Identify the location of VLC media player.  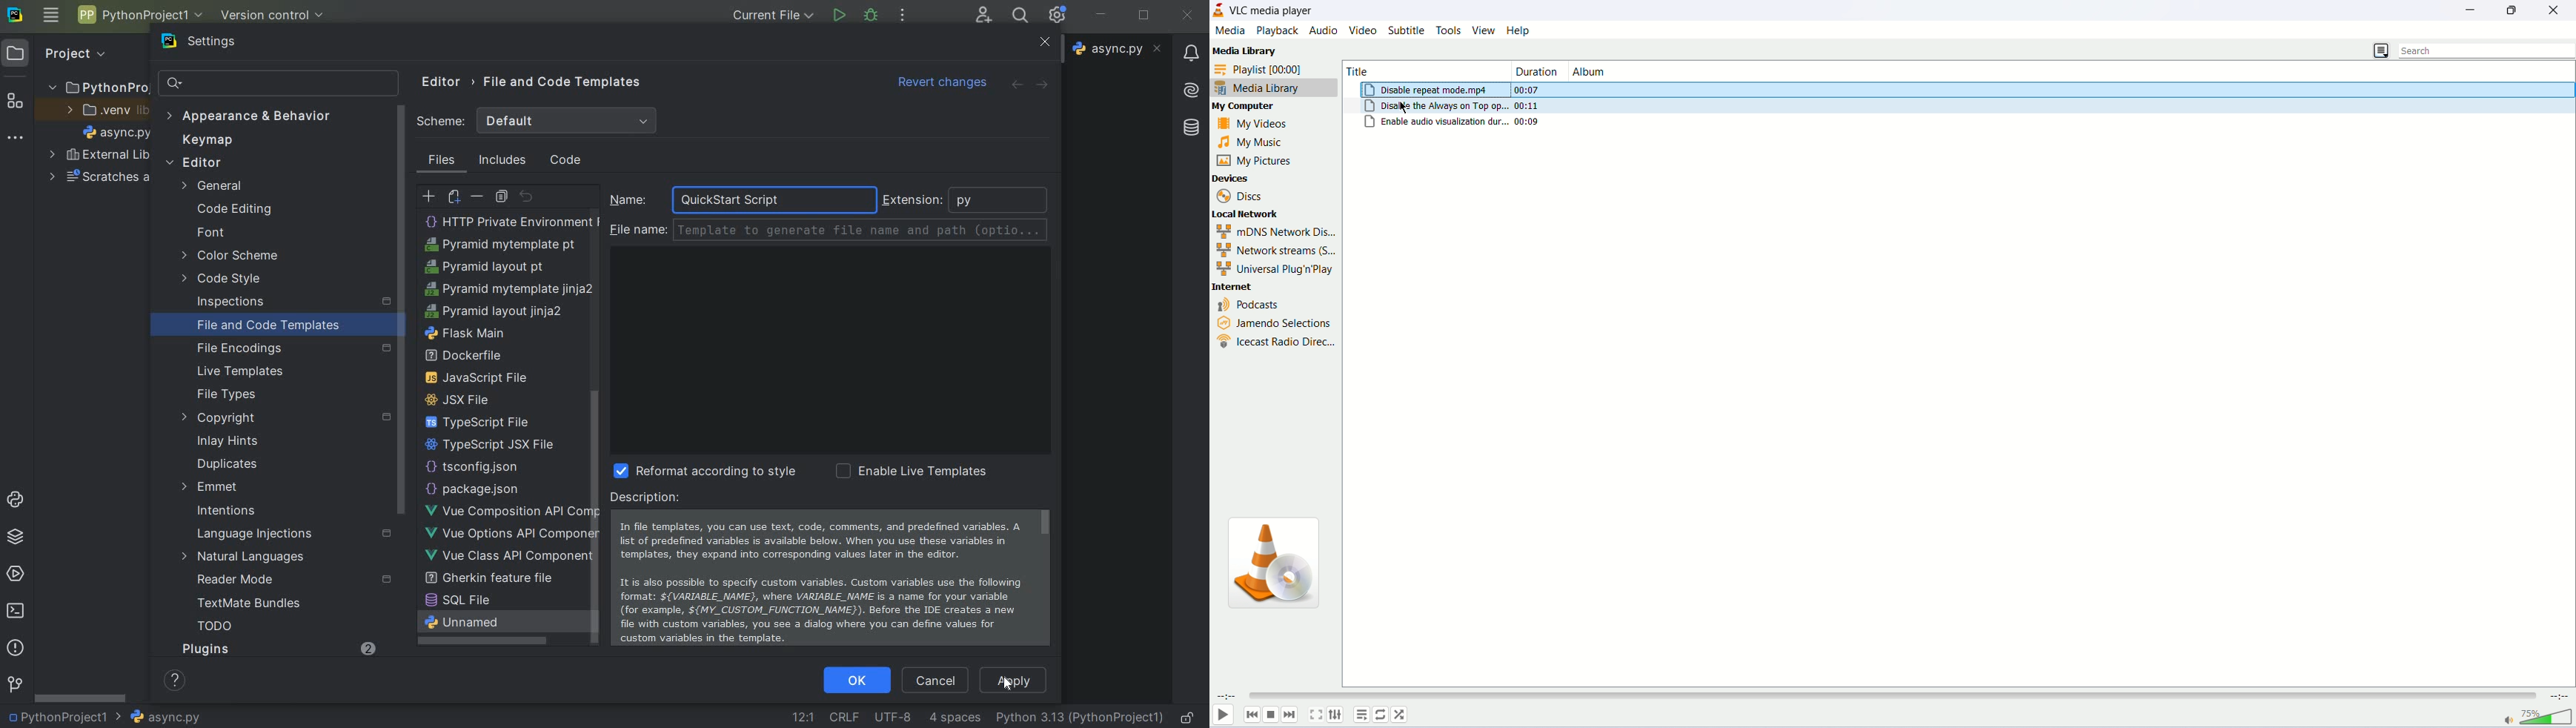
(1274, 10).